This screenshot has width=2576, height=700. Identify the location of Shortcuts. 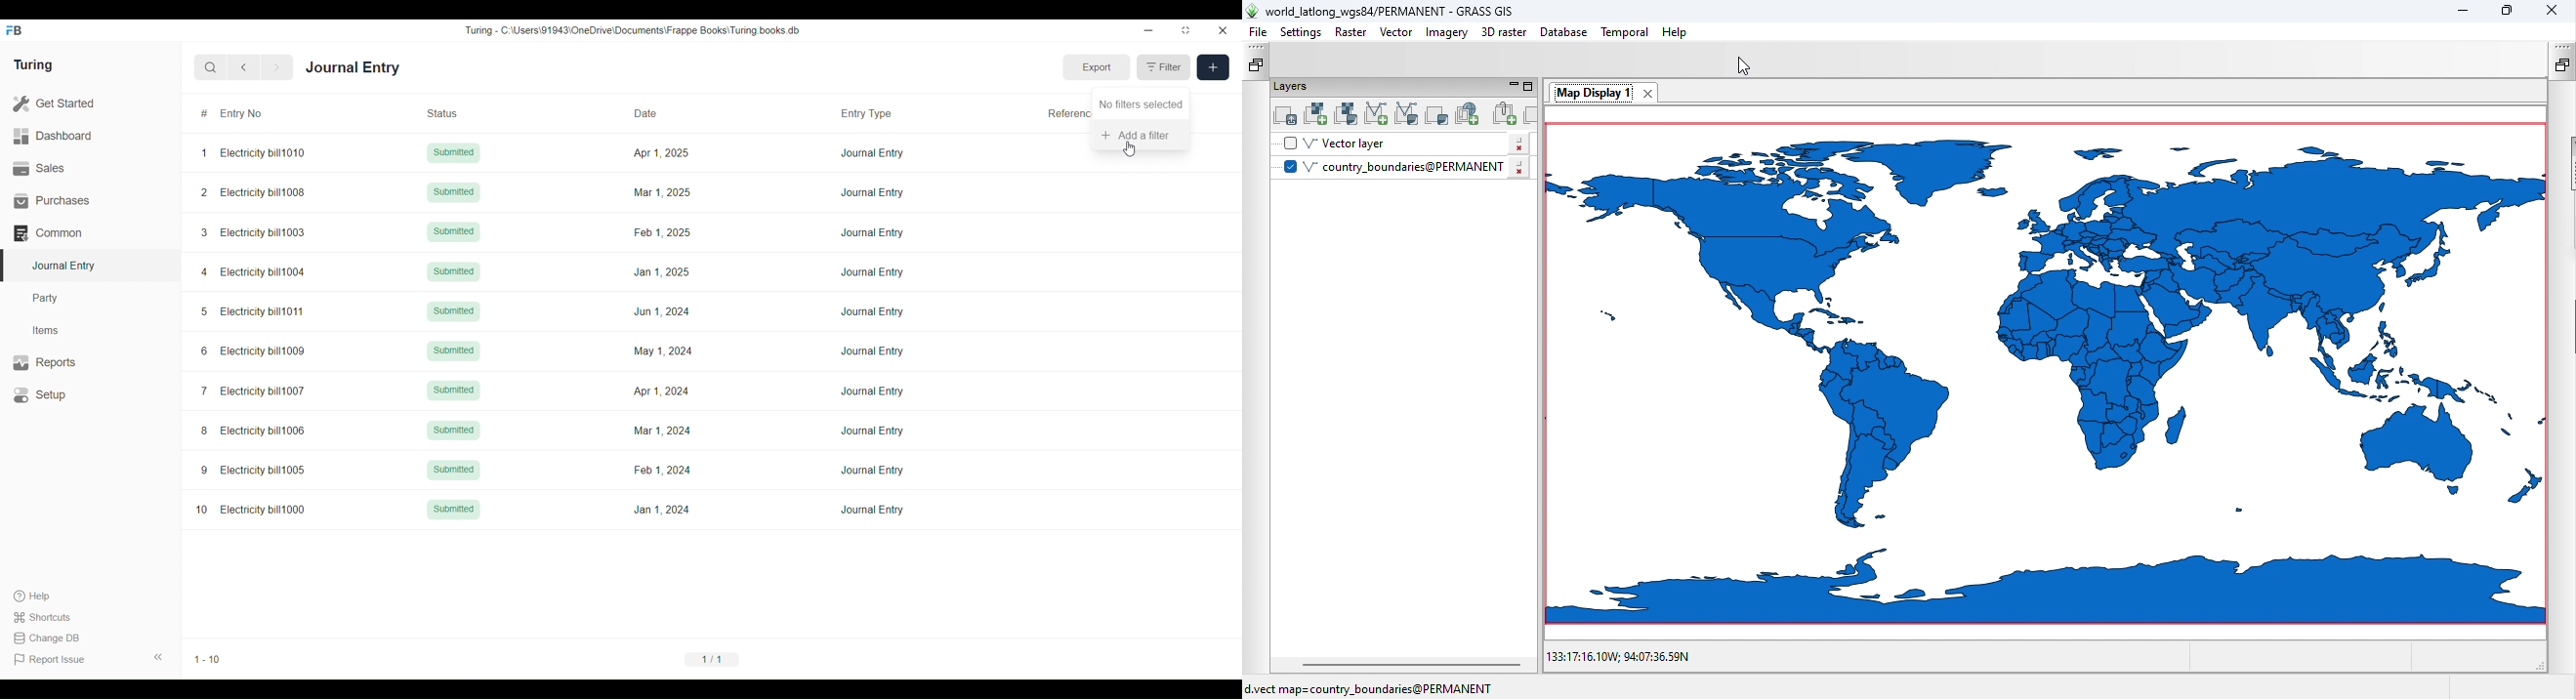
(50, 617).